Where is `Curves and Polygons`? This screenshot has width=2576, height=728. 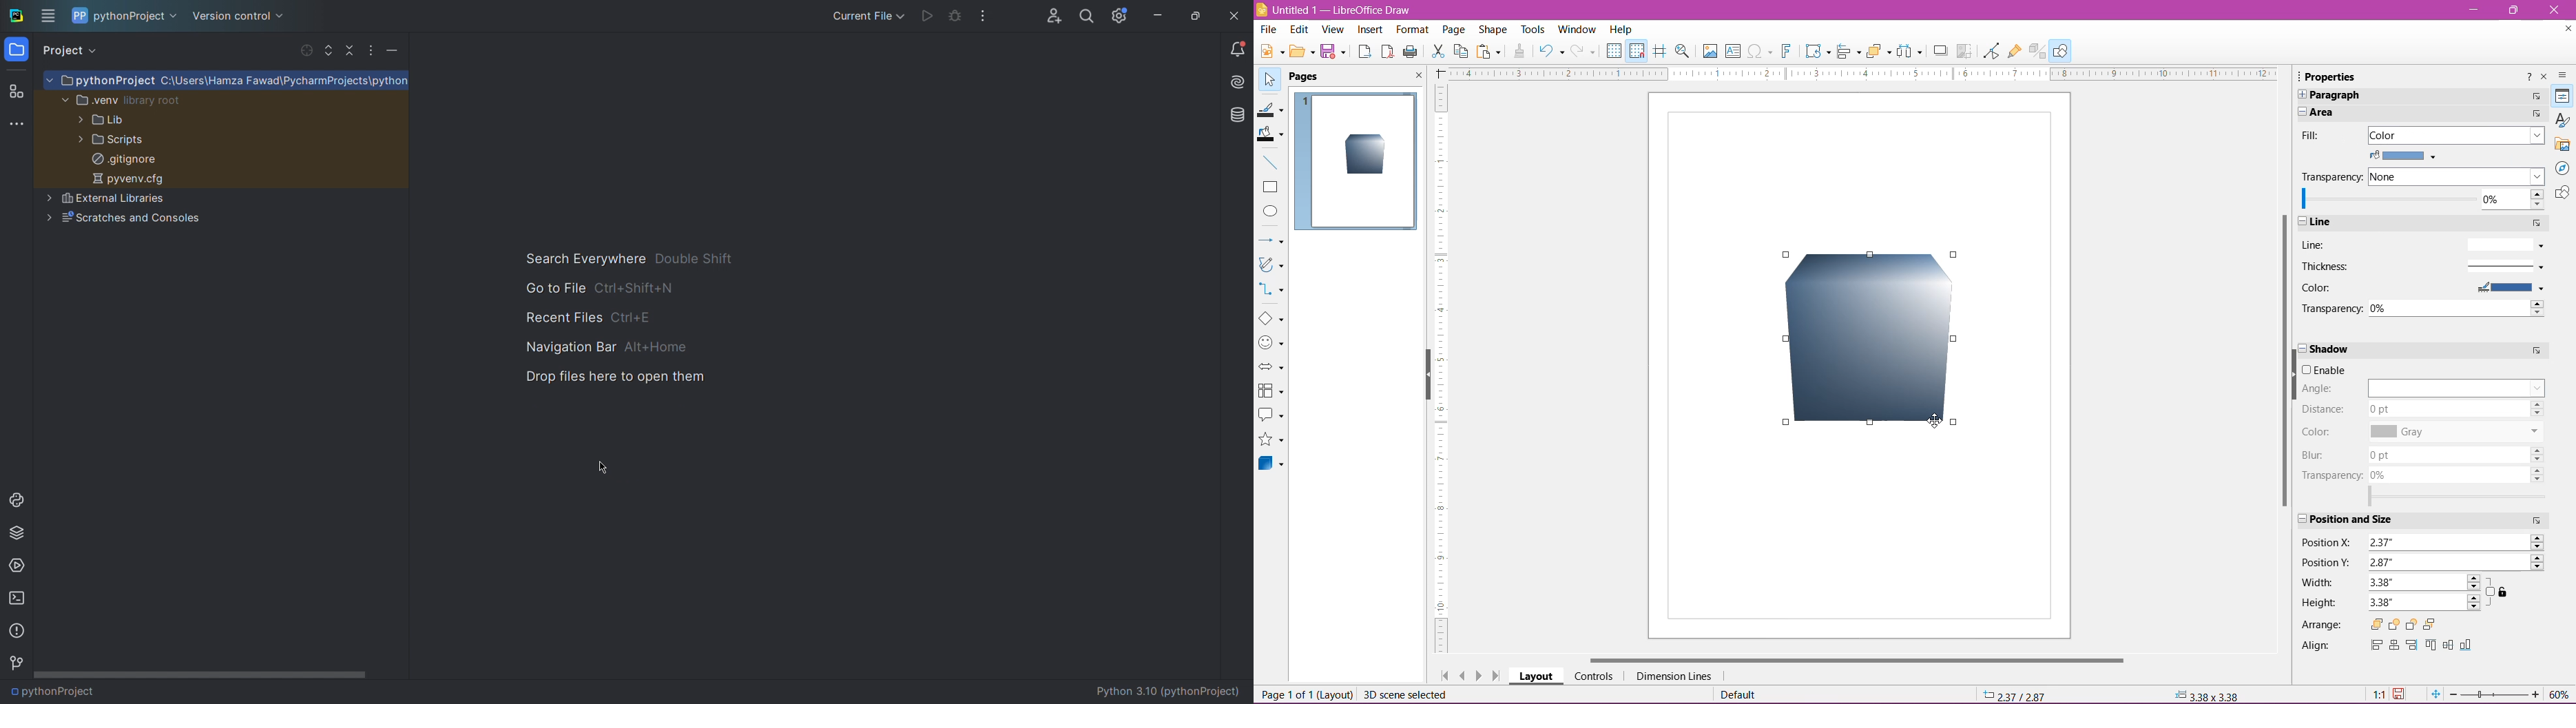 Curves and Polygons is located at coordinates (1271, 266).